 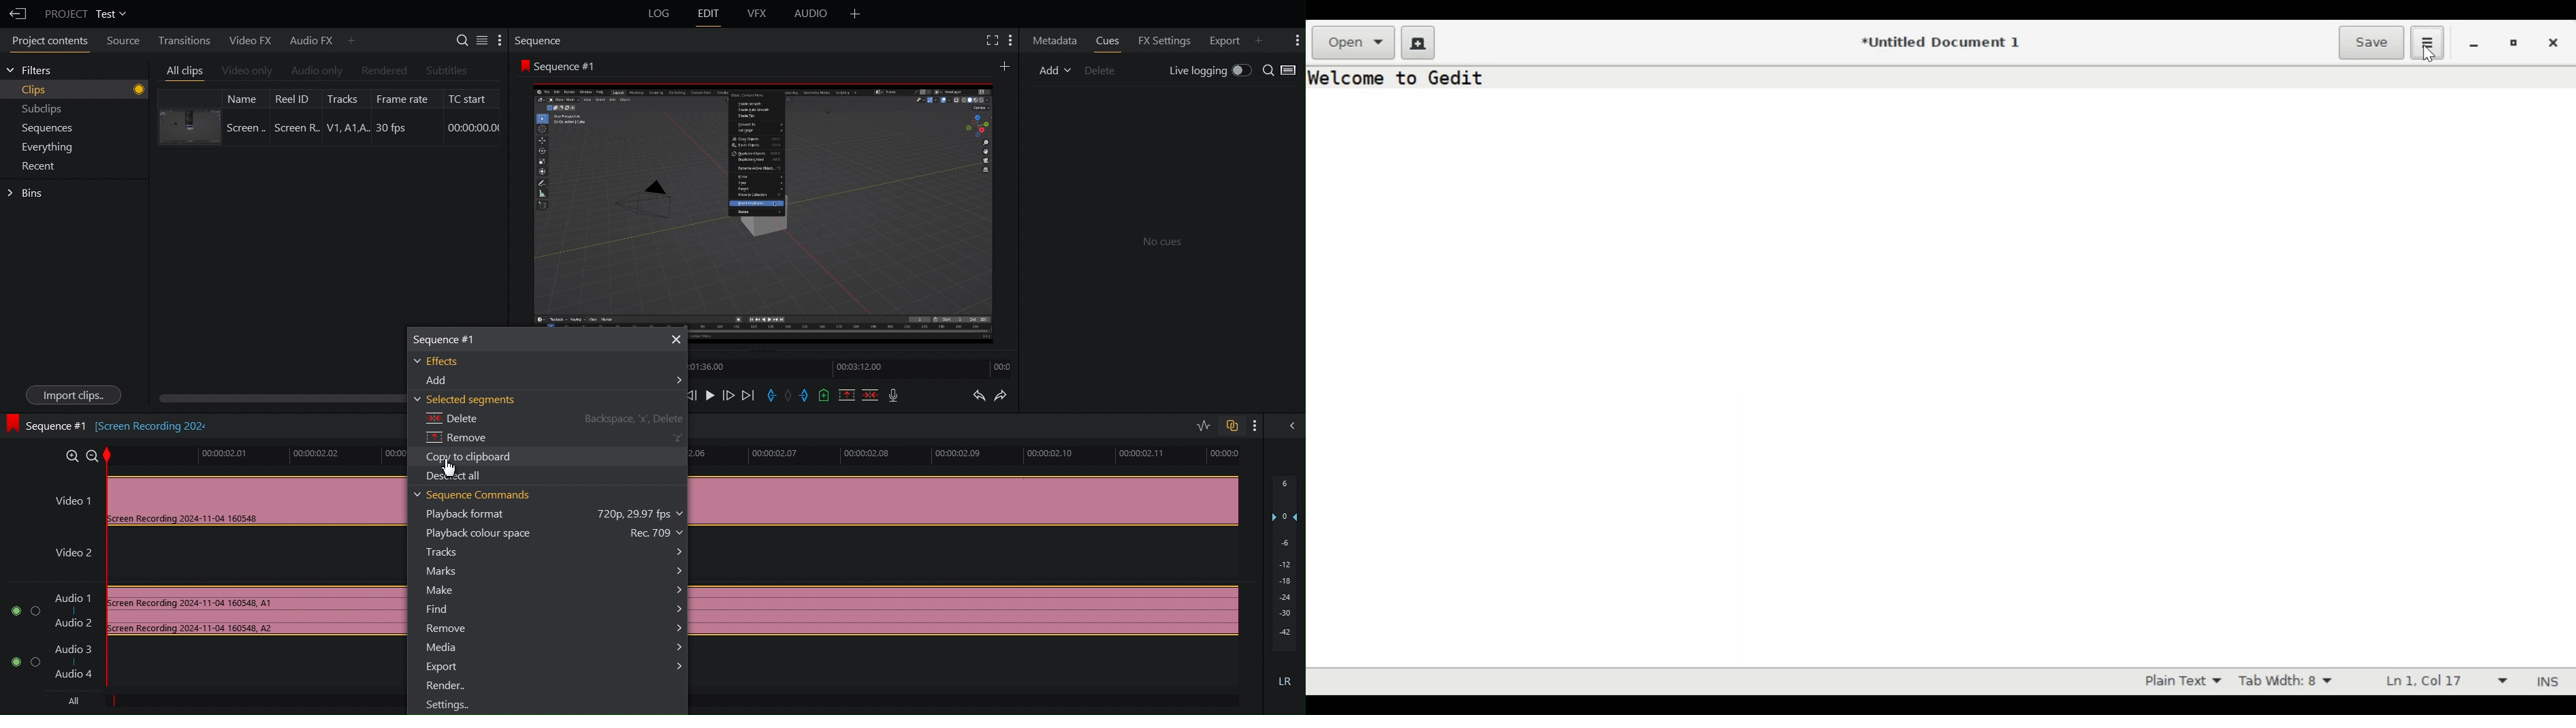 I want to click on Make, so click(x=553, y=590).